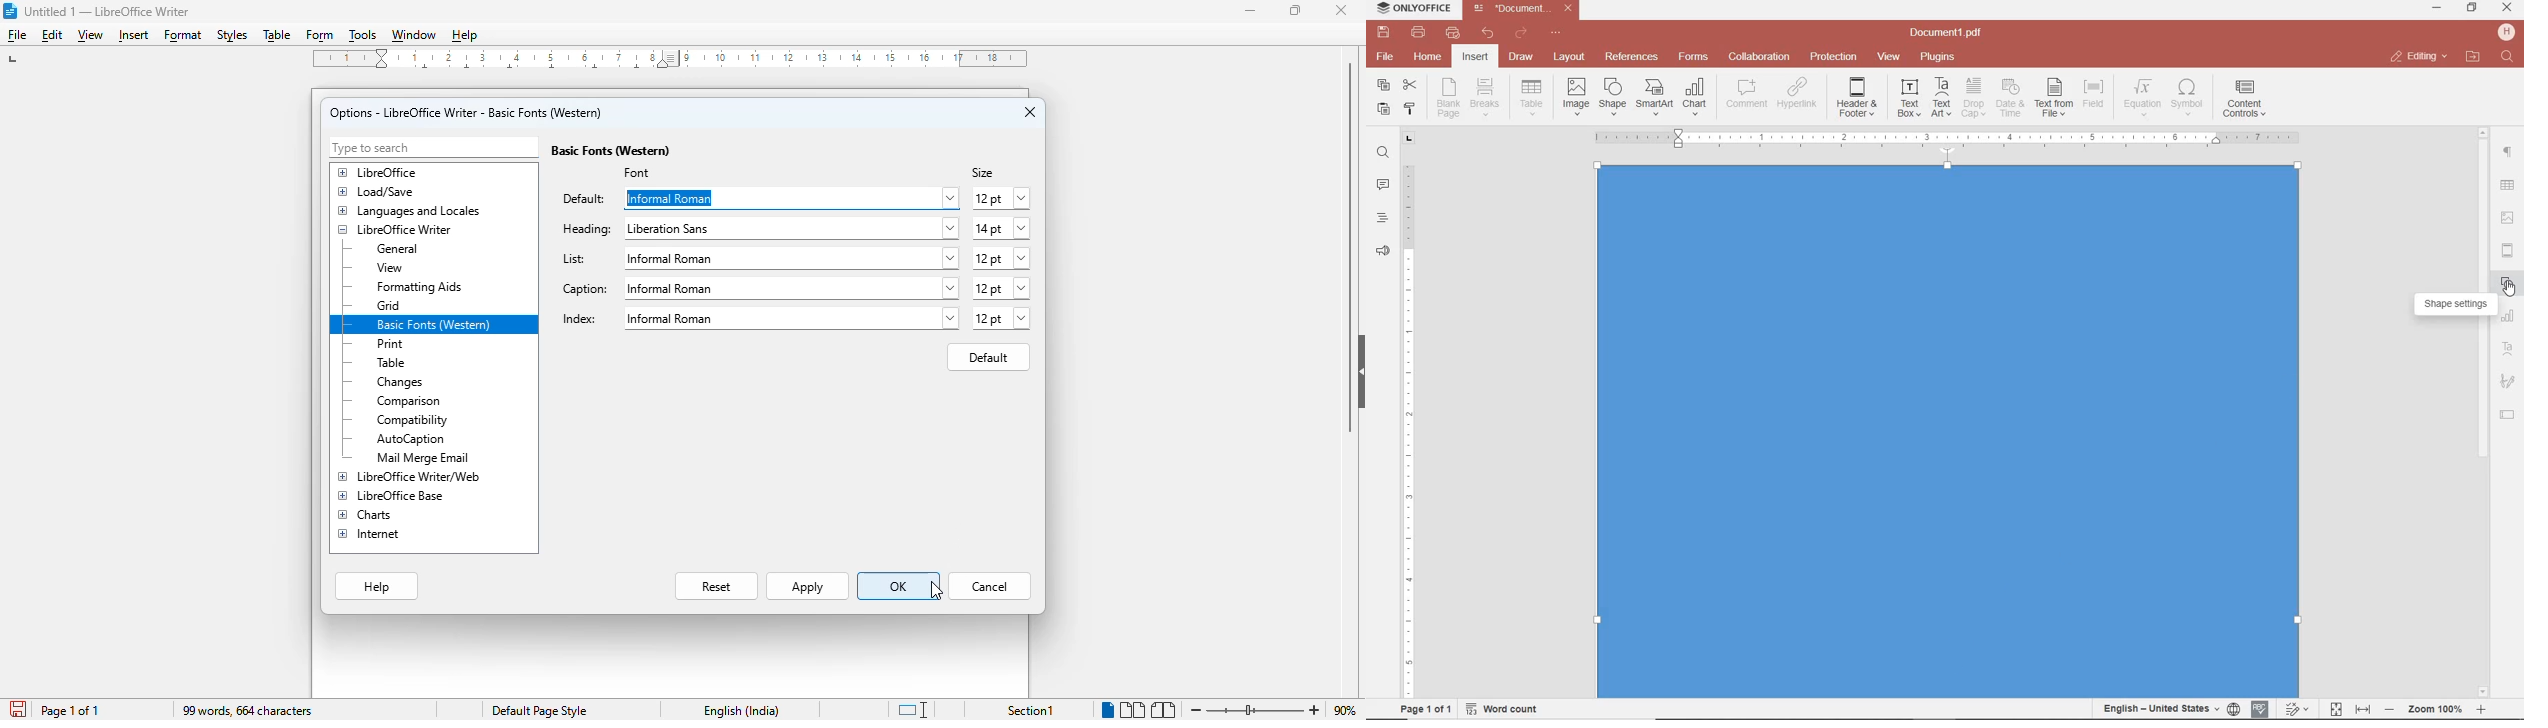 The width and height of the screenshot is (2548, 728). Describe the element at coordinates (248, 712) in the screenshot. I see `99 words, 664 characters` at that location.